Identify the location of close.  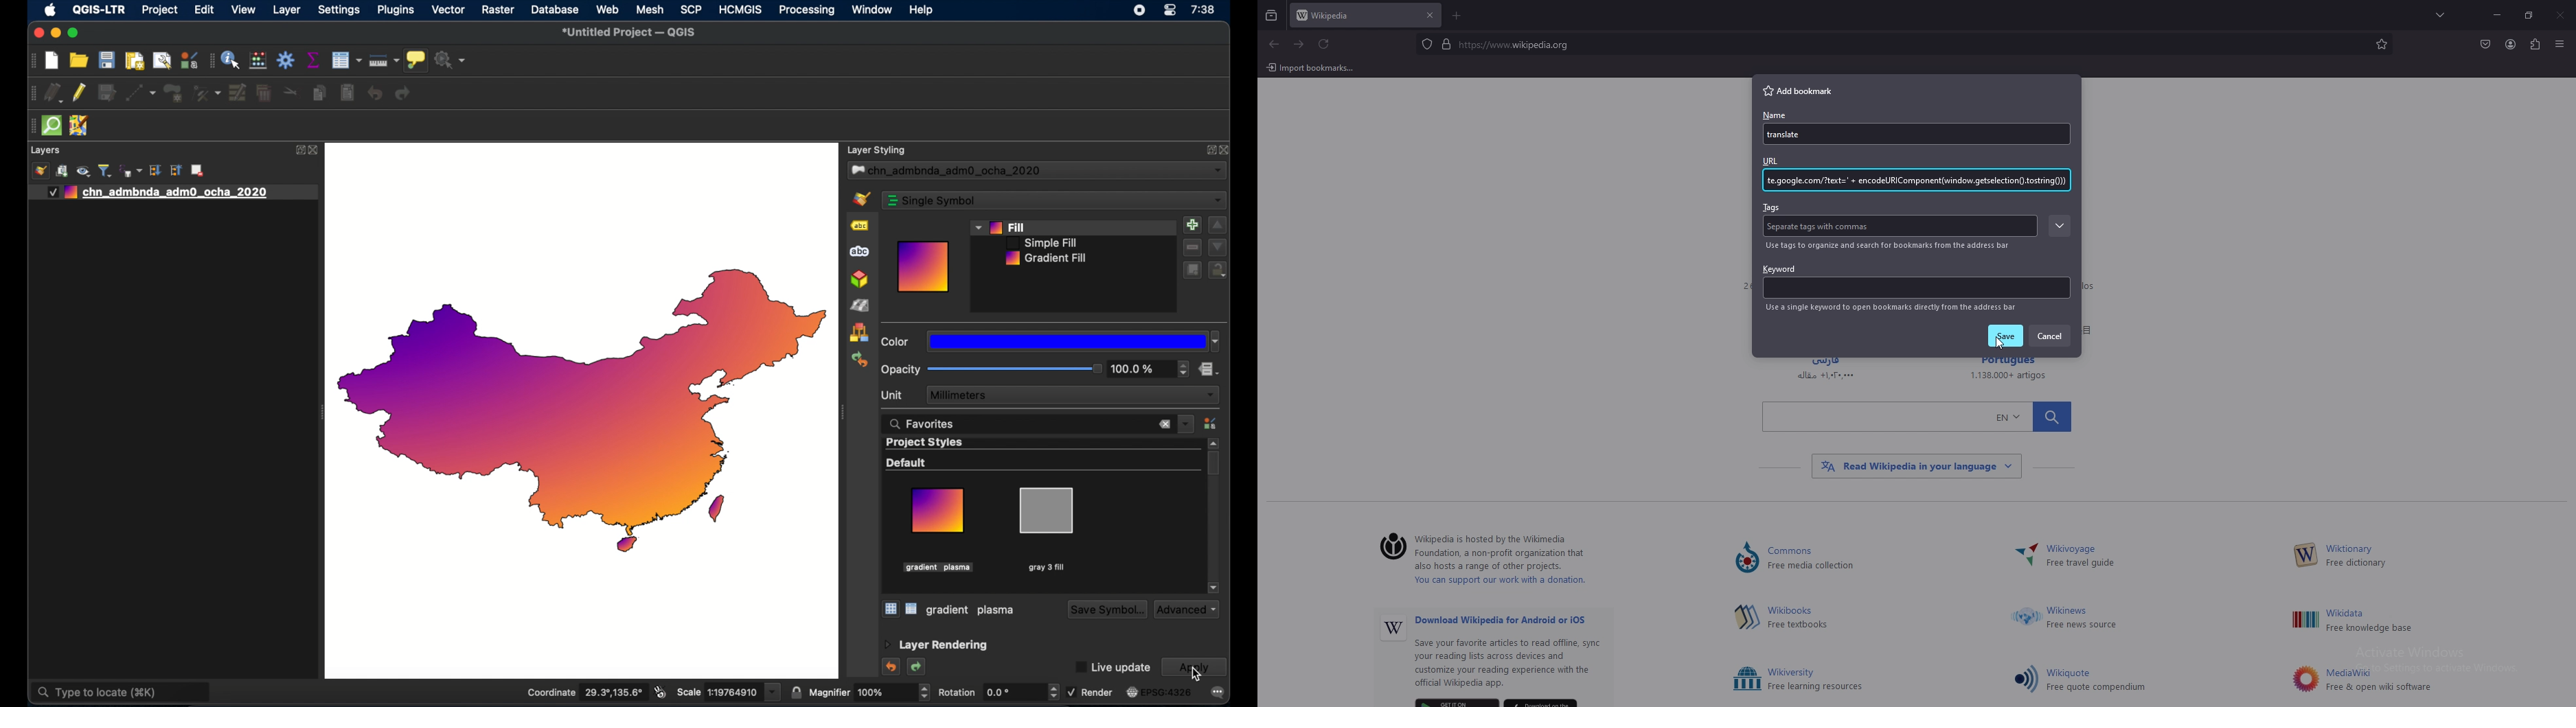
(315, 151).